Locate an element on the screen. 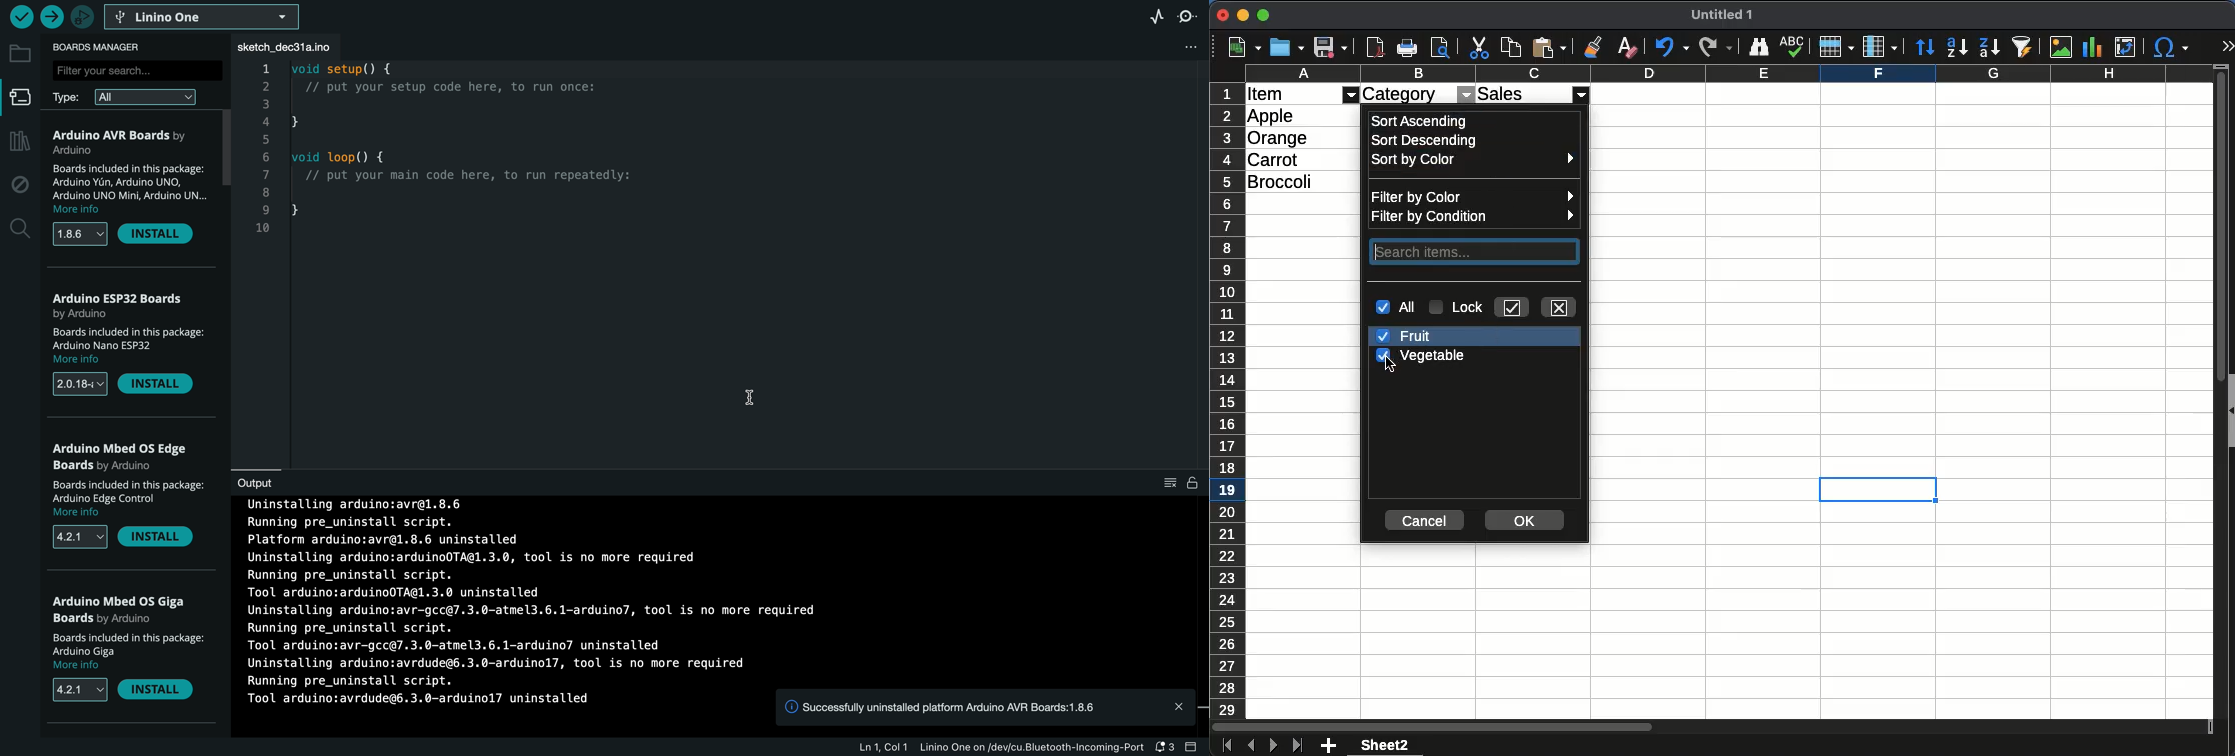 Image resolution: width=2240 pixels, height=756 pixels. orange is located at coordinates (1279, 137).